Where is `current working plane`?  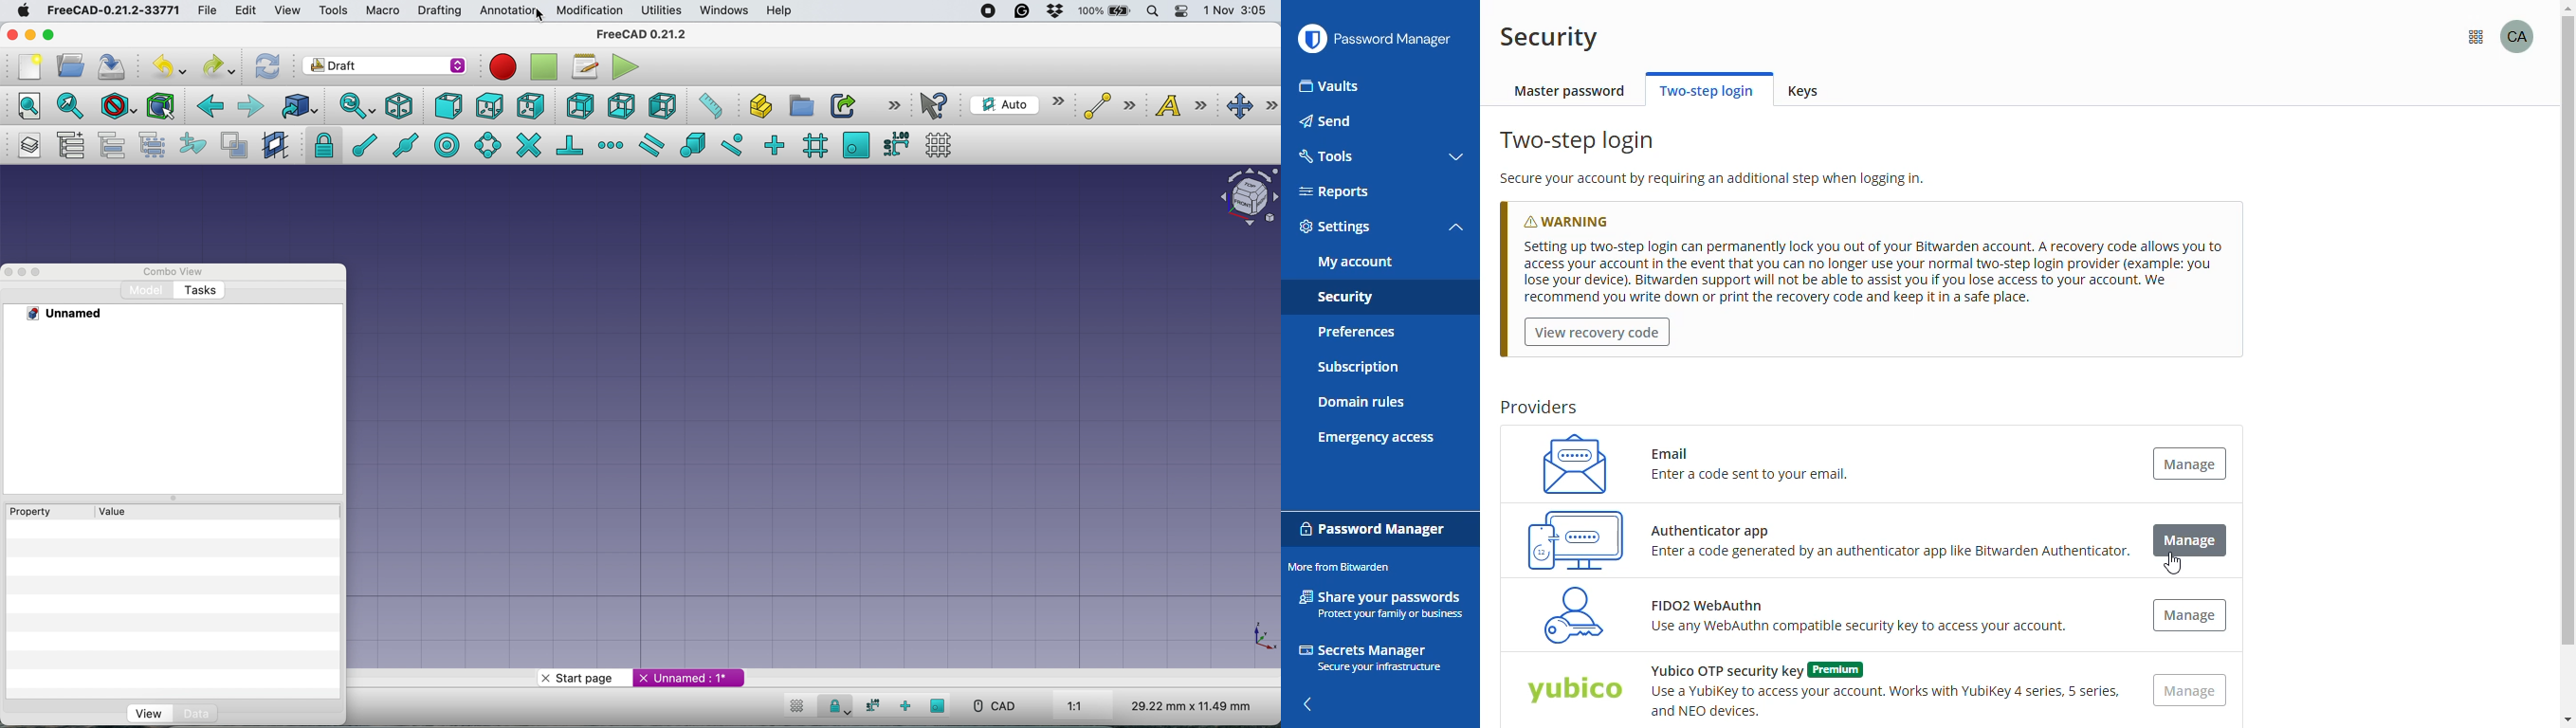 current working plane is located at coordinates (1014, 105).